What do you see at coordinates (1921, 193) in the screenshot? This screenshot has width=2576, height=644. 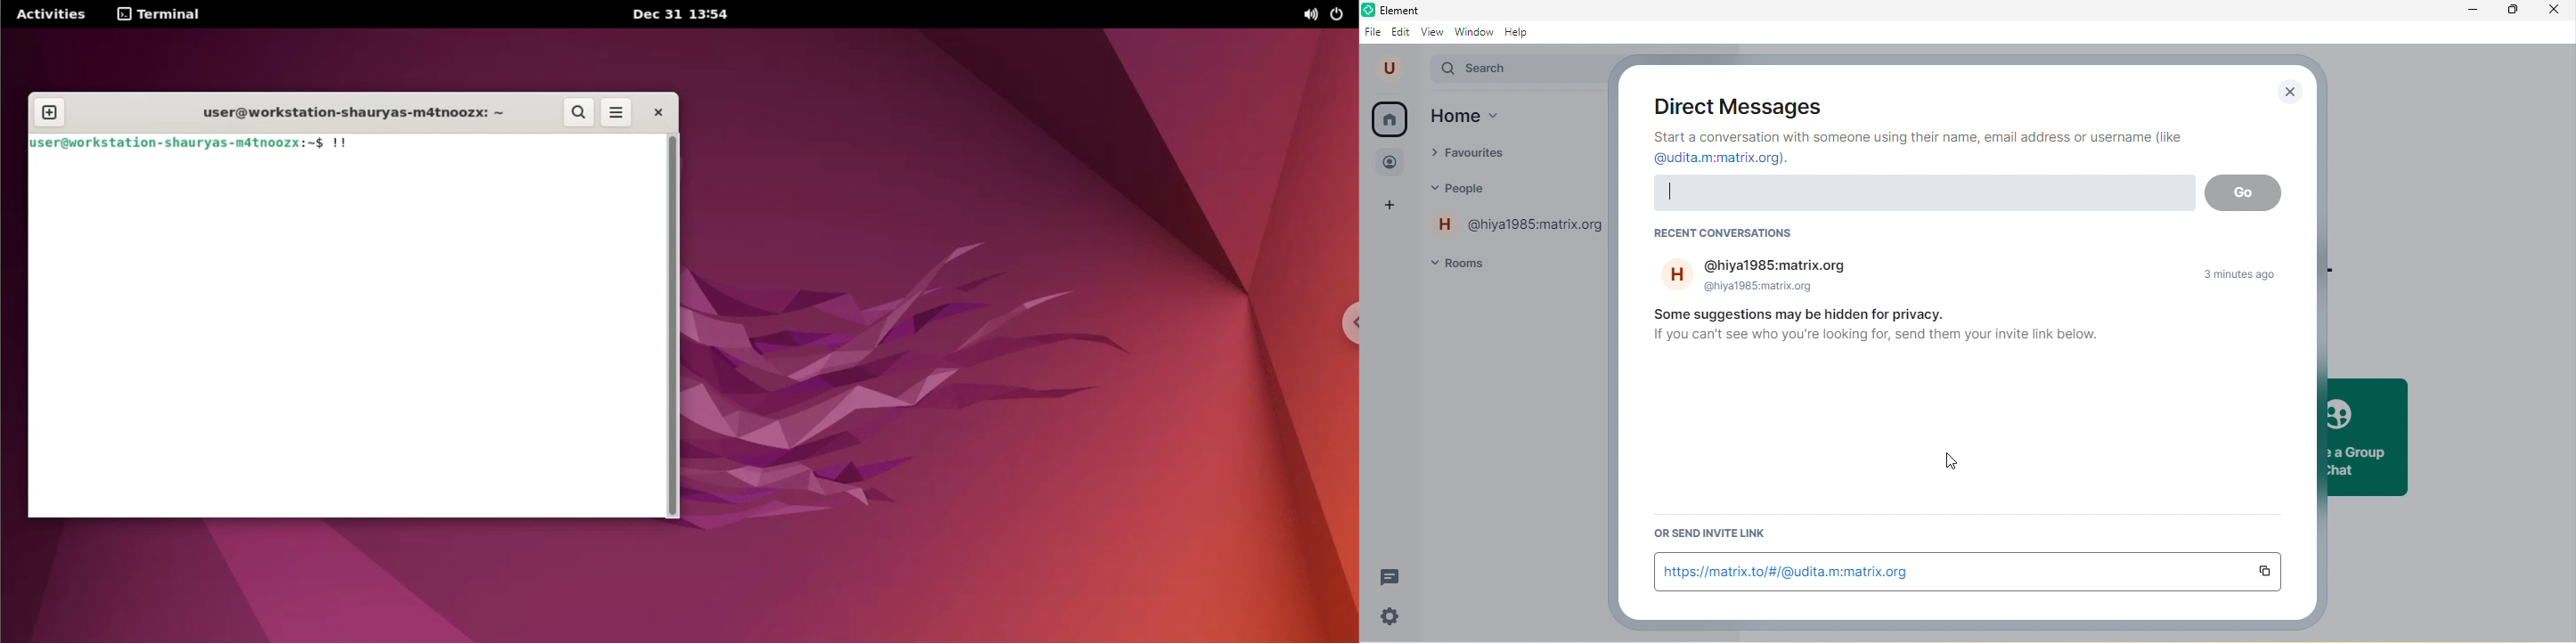 I see `search bar` at bounding box center [1921, 193].